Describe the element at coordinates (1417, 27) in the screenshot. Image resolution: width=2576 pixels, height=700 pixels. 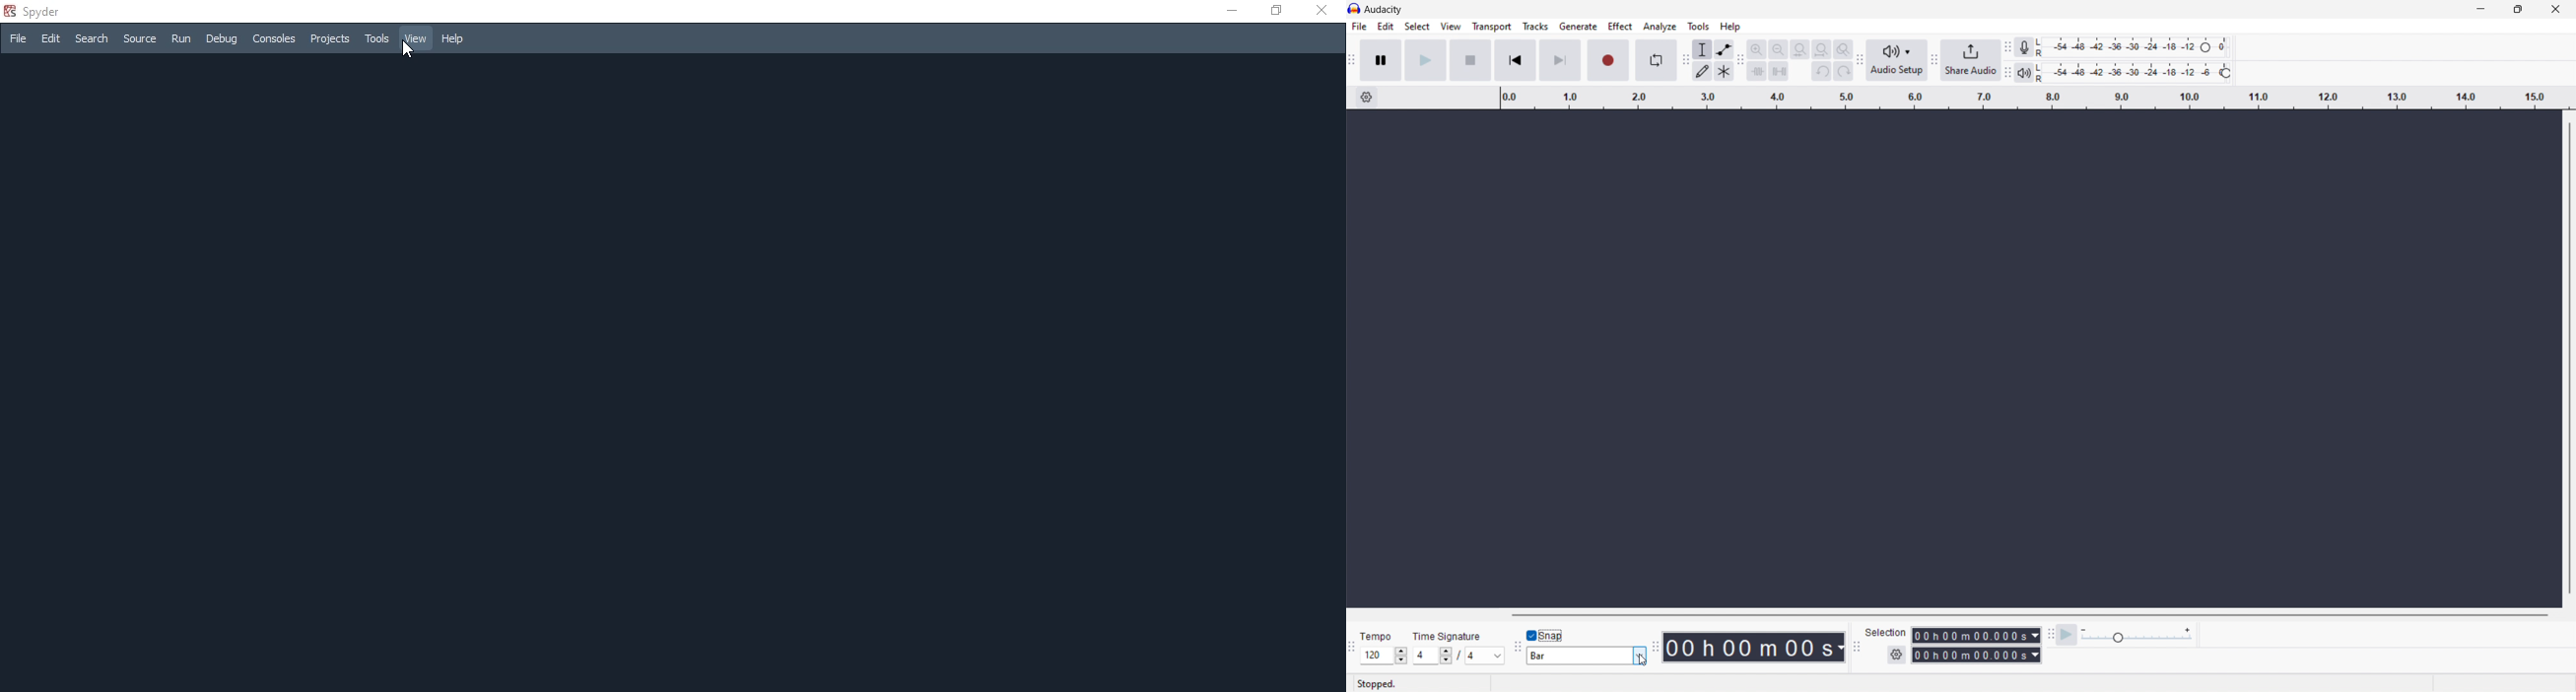
I see `select` at that location.